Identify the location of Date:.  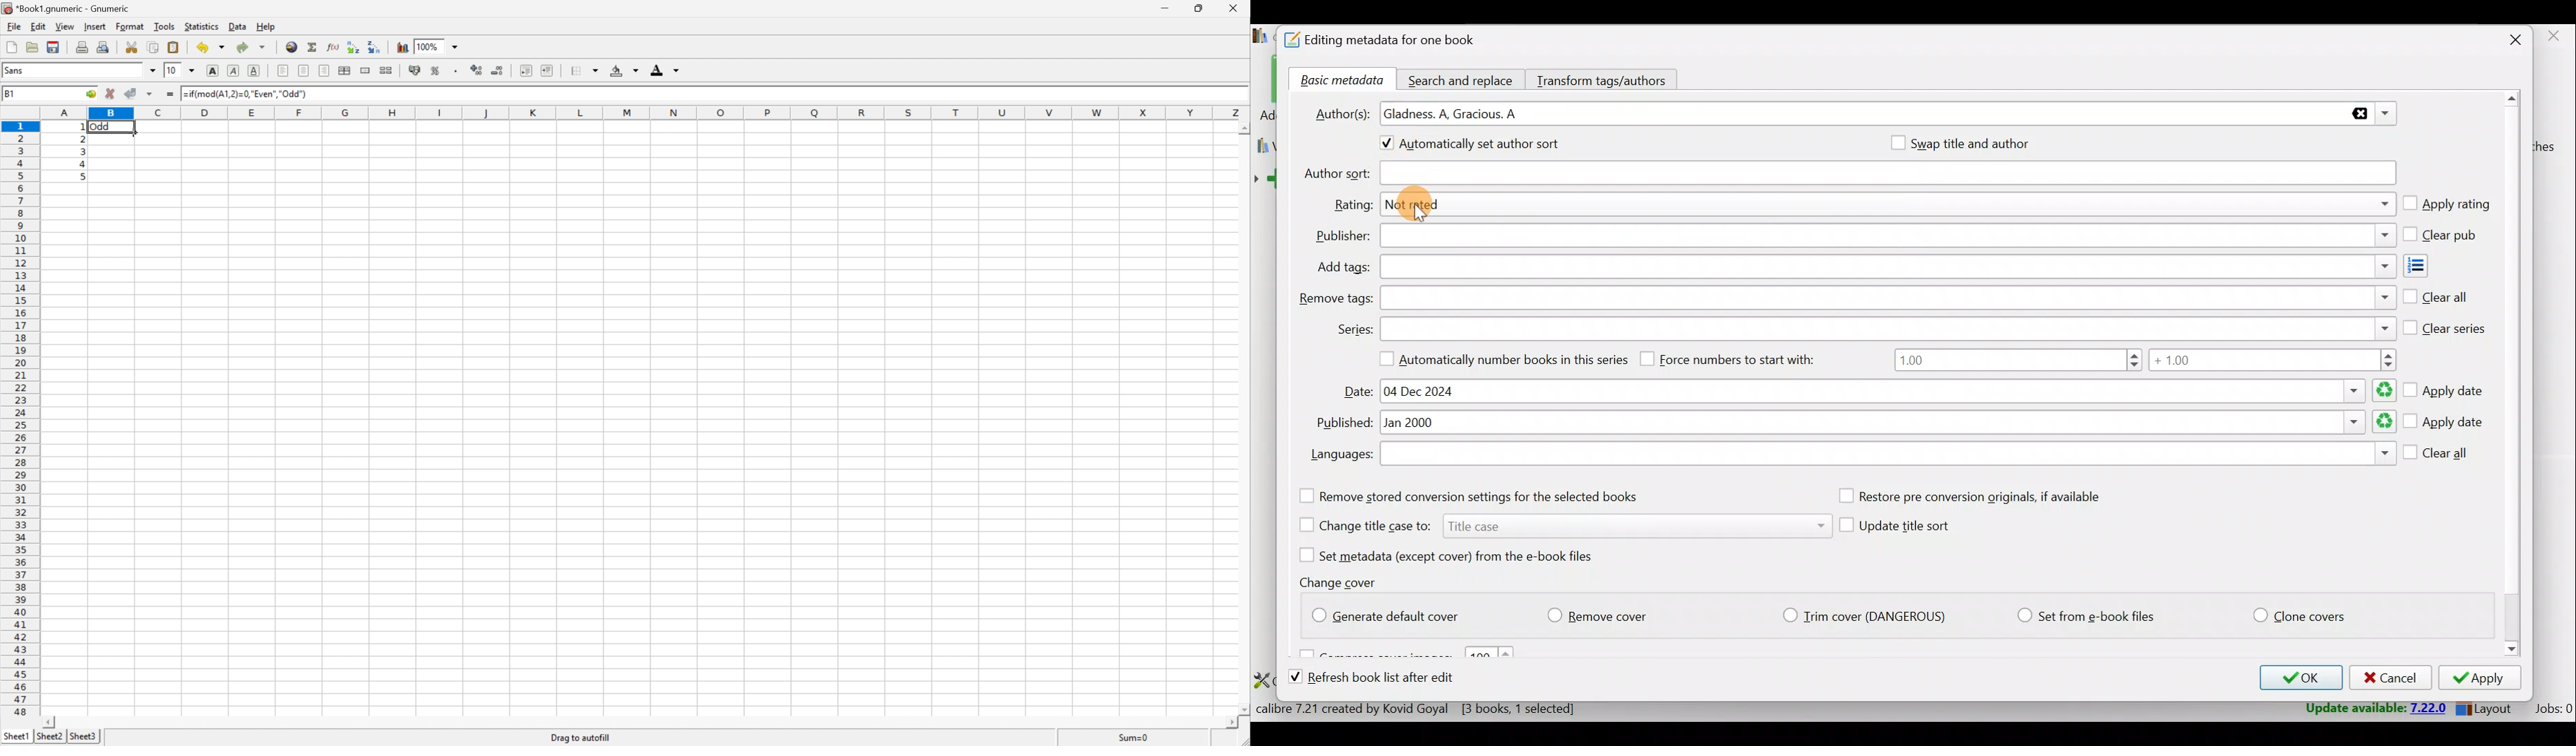
(1359, 392).